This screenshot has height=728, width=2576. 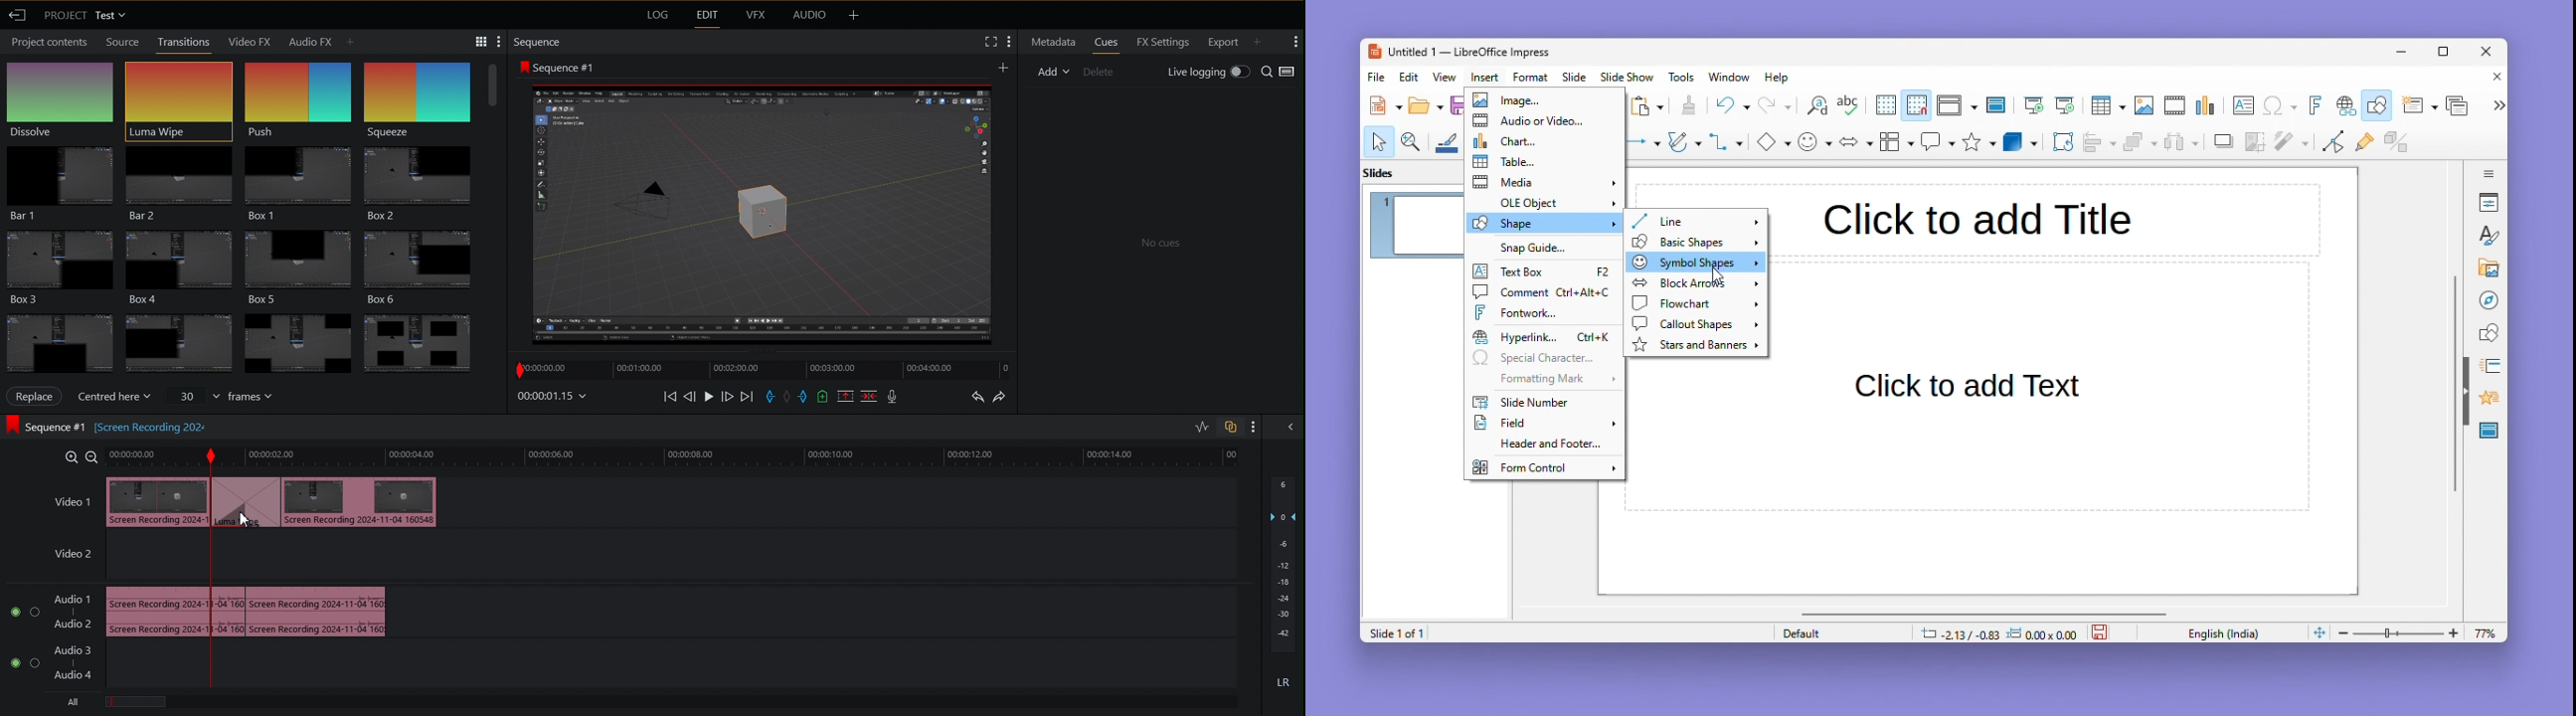 I want to click on Chart, so click(x=2207, y=106).